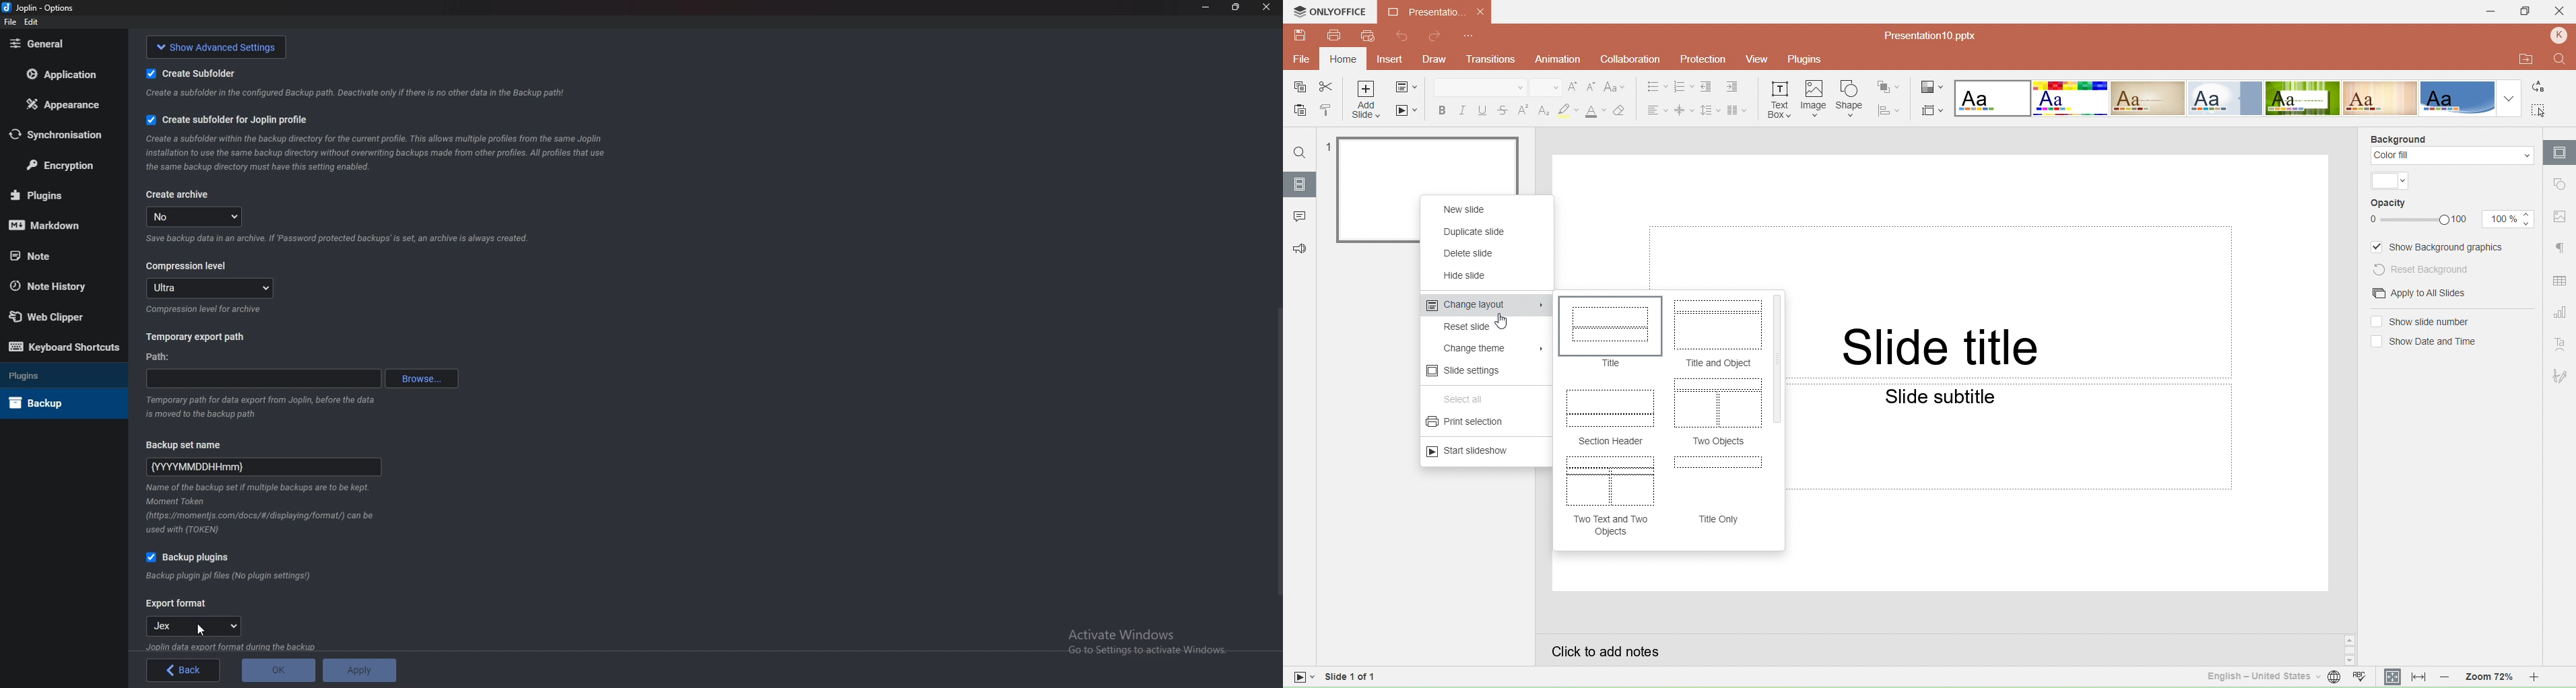 The image size is (2576, 700). I want to click on Green leaf, so click(2305, 98).